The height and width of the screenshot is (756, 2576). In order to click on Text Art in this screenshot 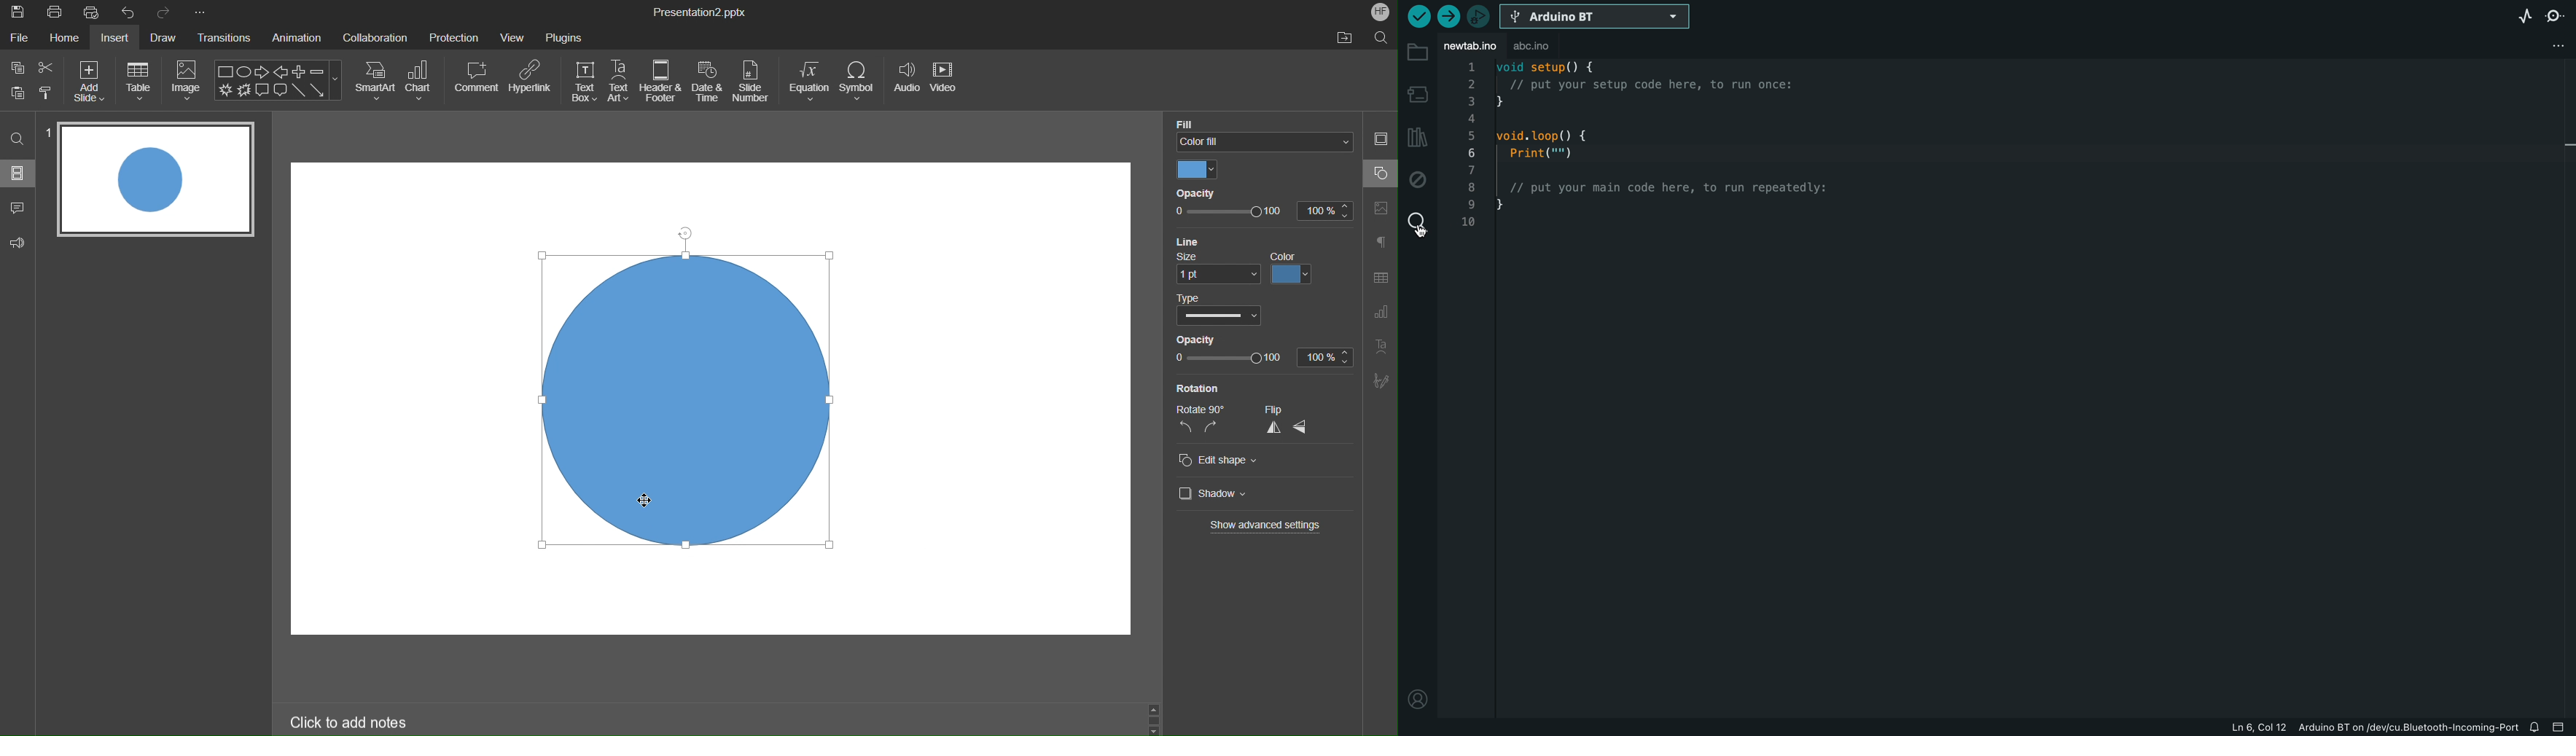, I will do `click(1382, 351)`.